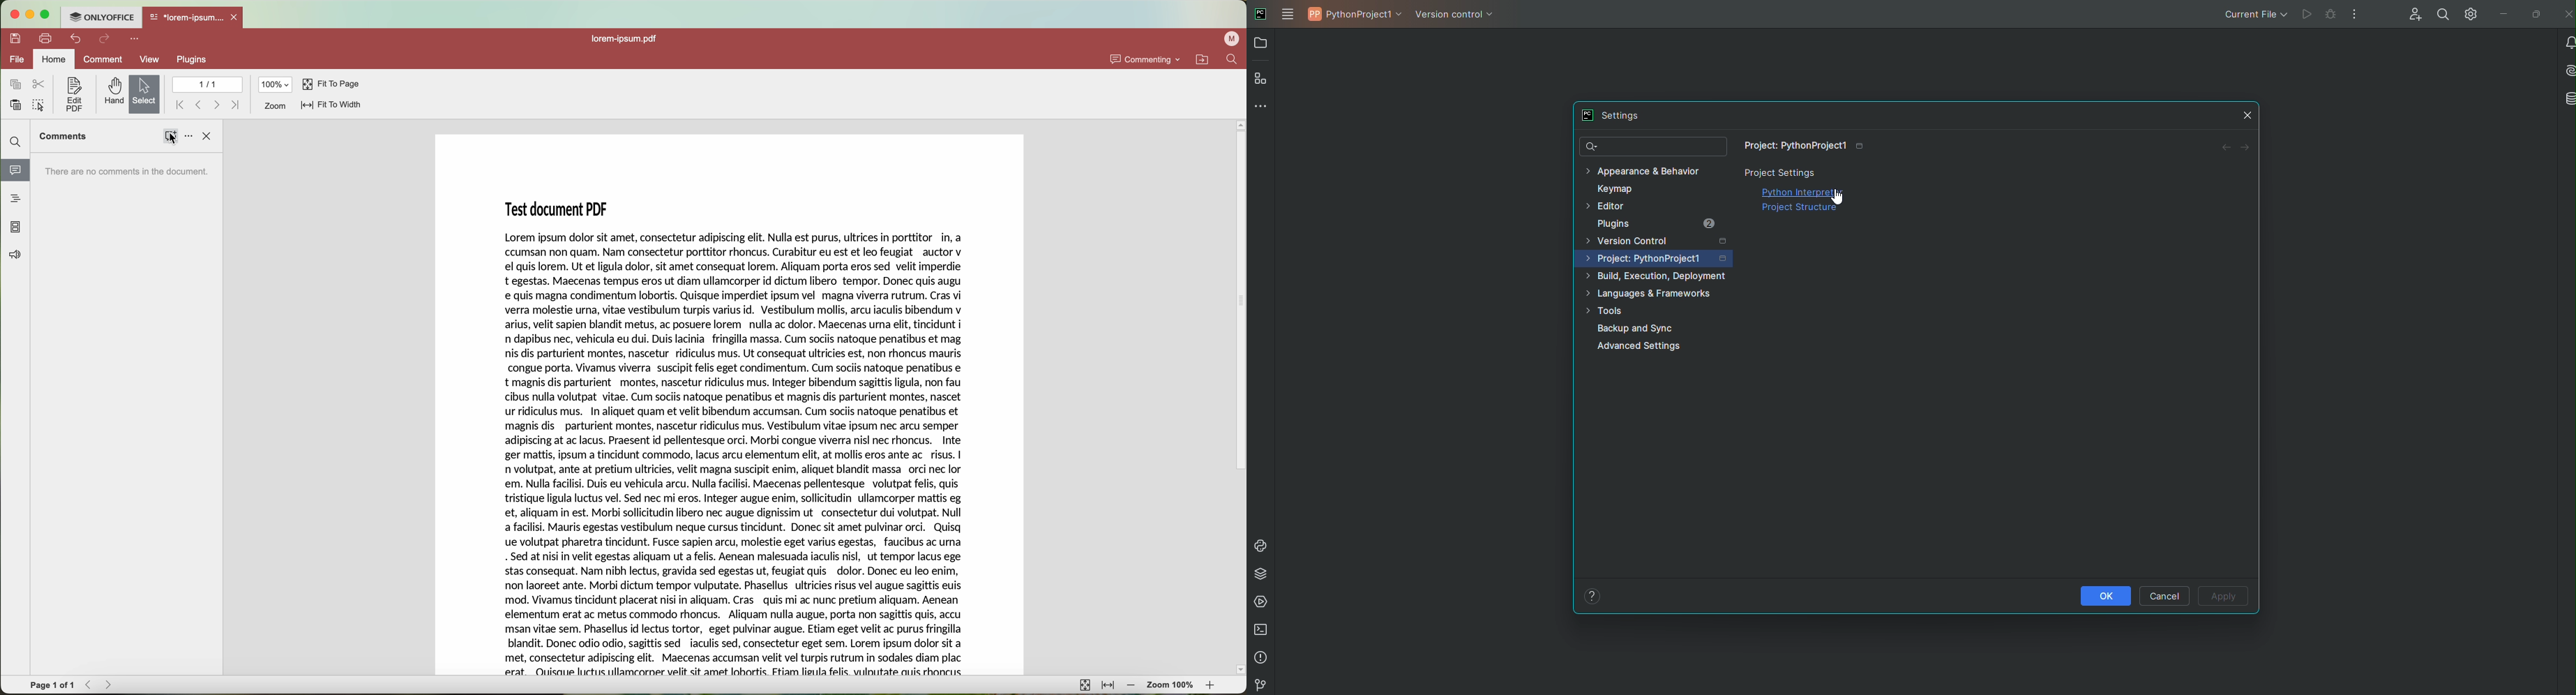 The width and height of the screenshot is (2576, 700). What do you see at coordinates (100, 685) in the screenshot?
I see `navigate arrows` at bounding box center [100, 685].